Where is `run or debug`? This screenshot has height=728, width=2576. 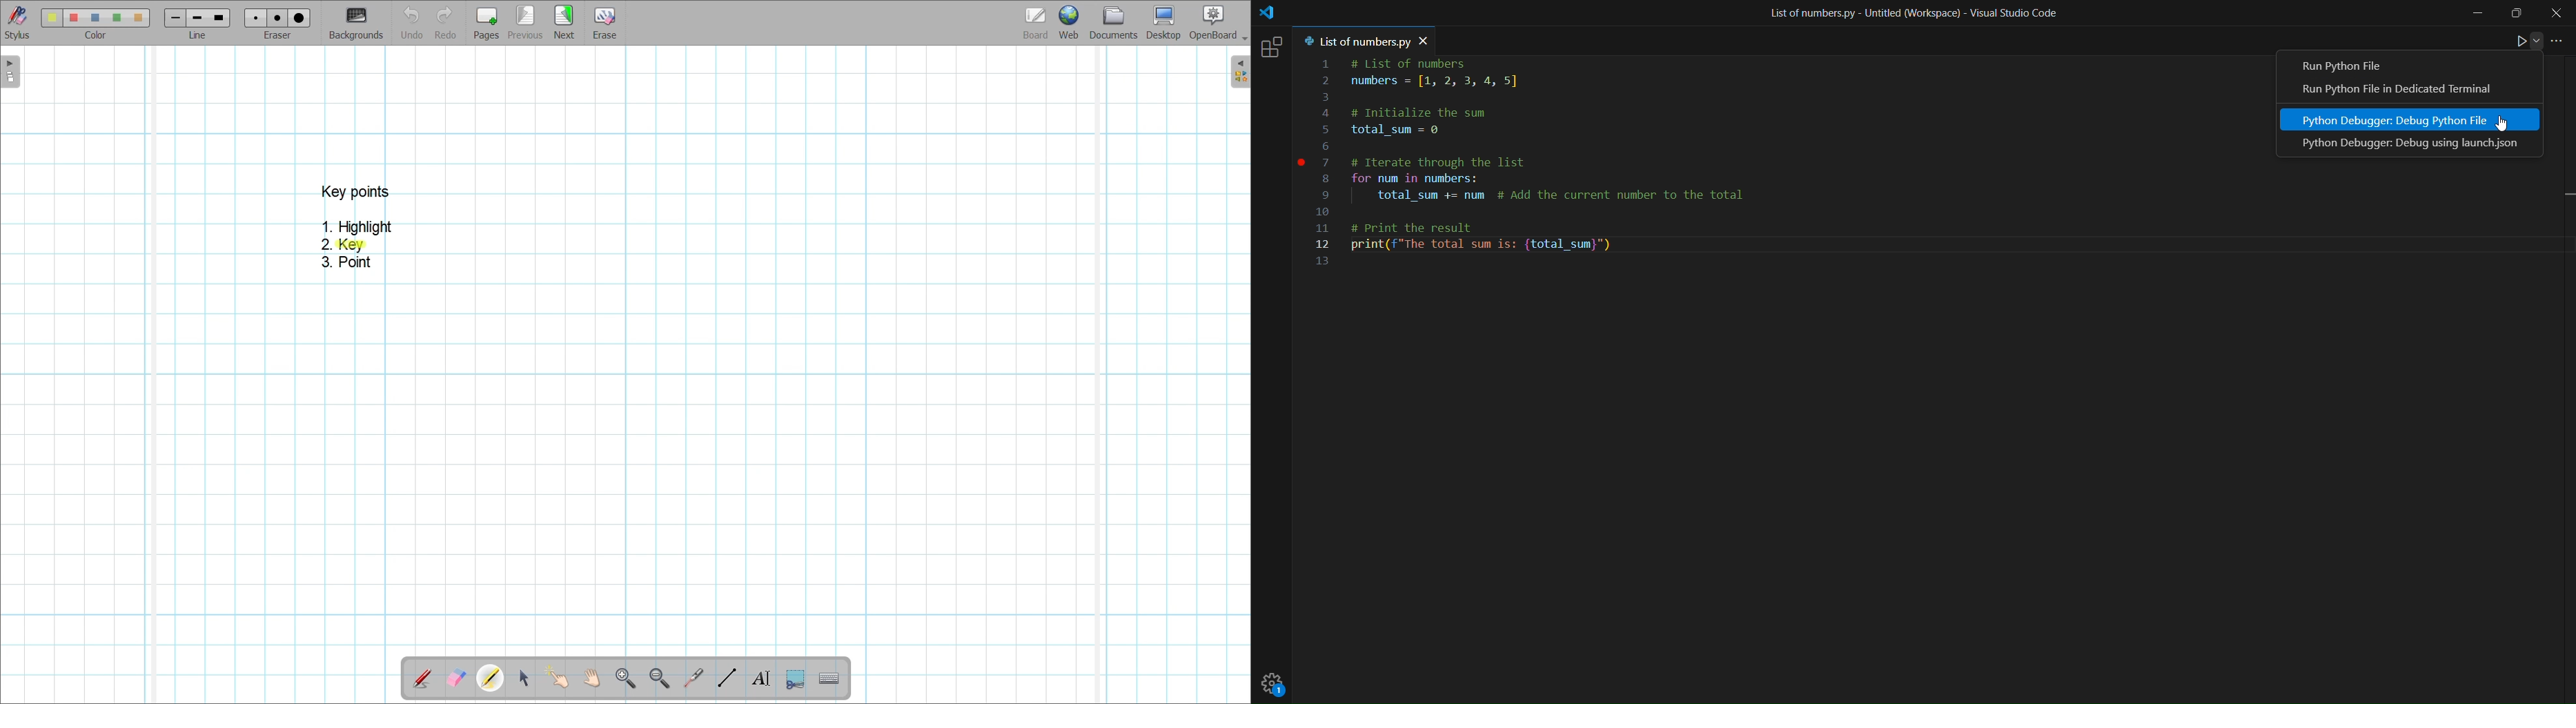
run or debug is located at coordinates (2521, 43).